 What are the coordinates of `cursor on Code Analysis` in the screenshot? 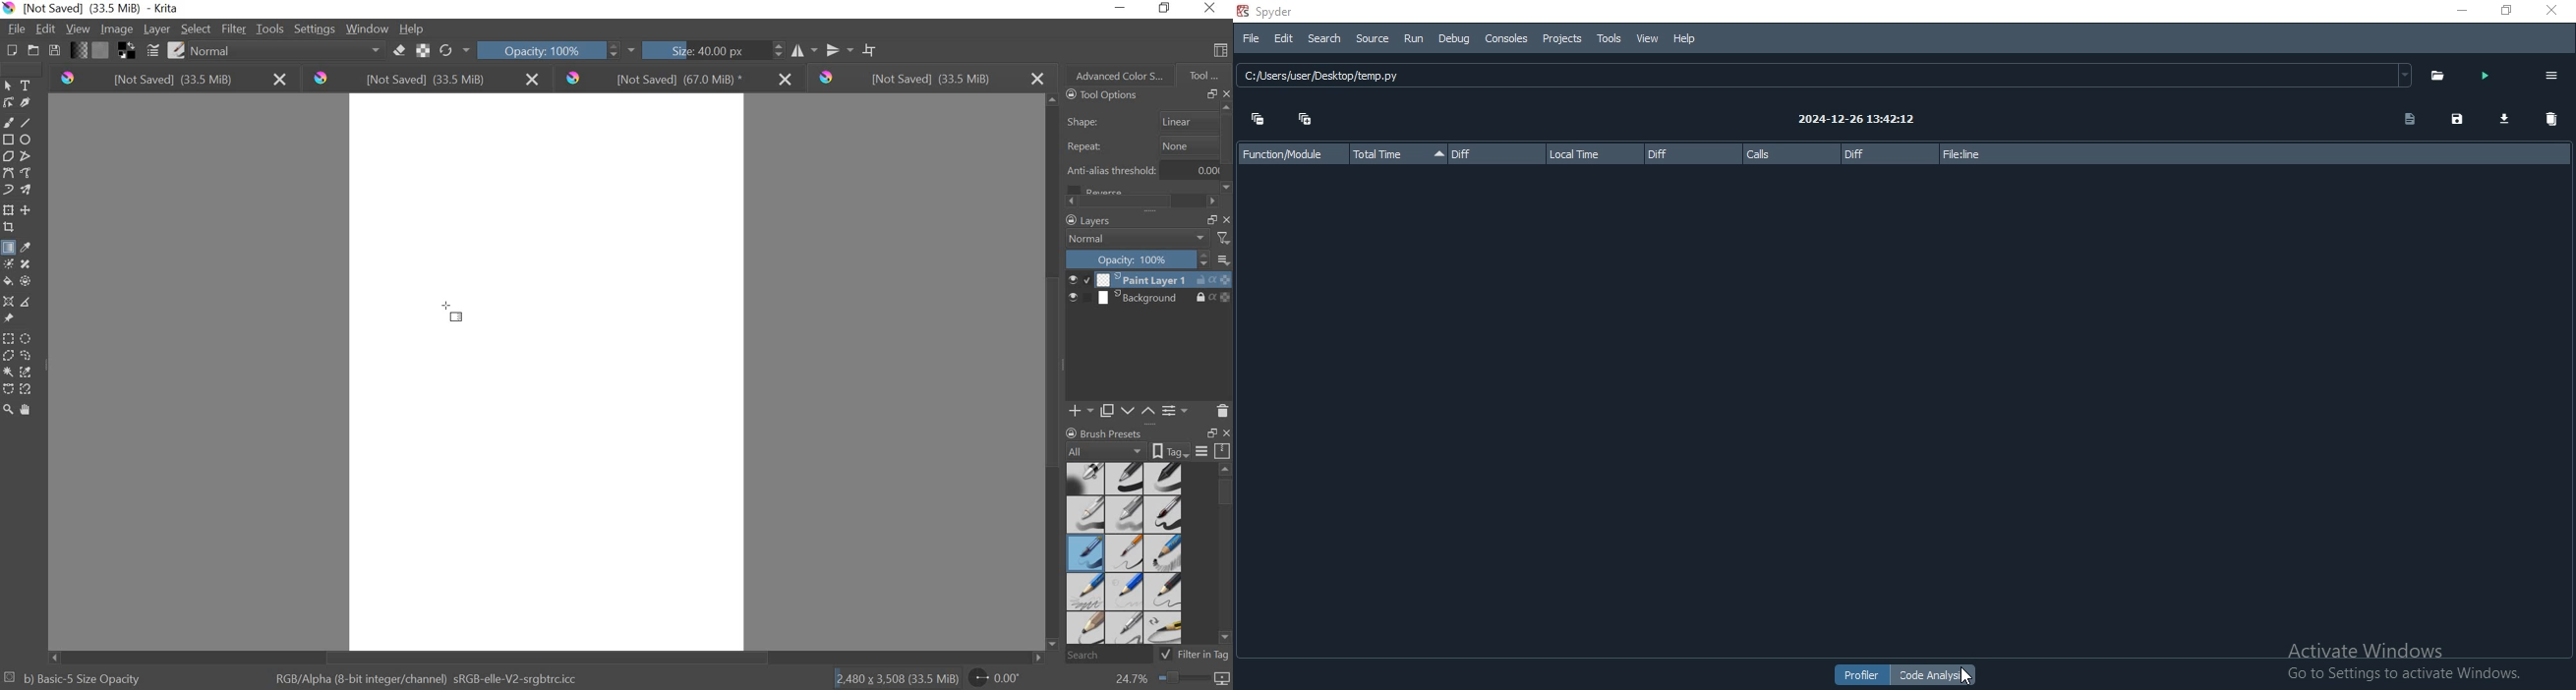 It's located at (1969, 677).